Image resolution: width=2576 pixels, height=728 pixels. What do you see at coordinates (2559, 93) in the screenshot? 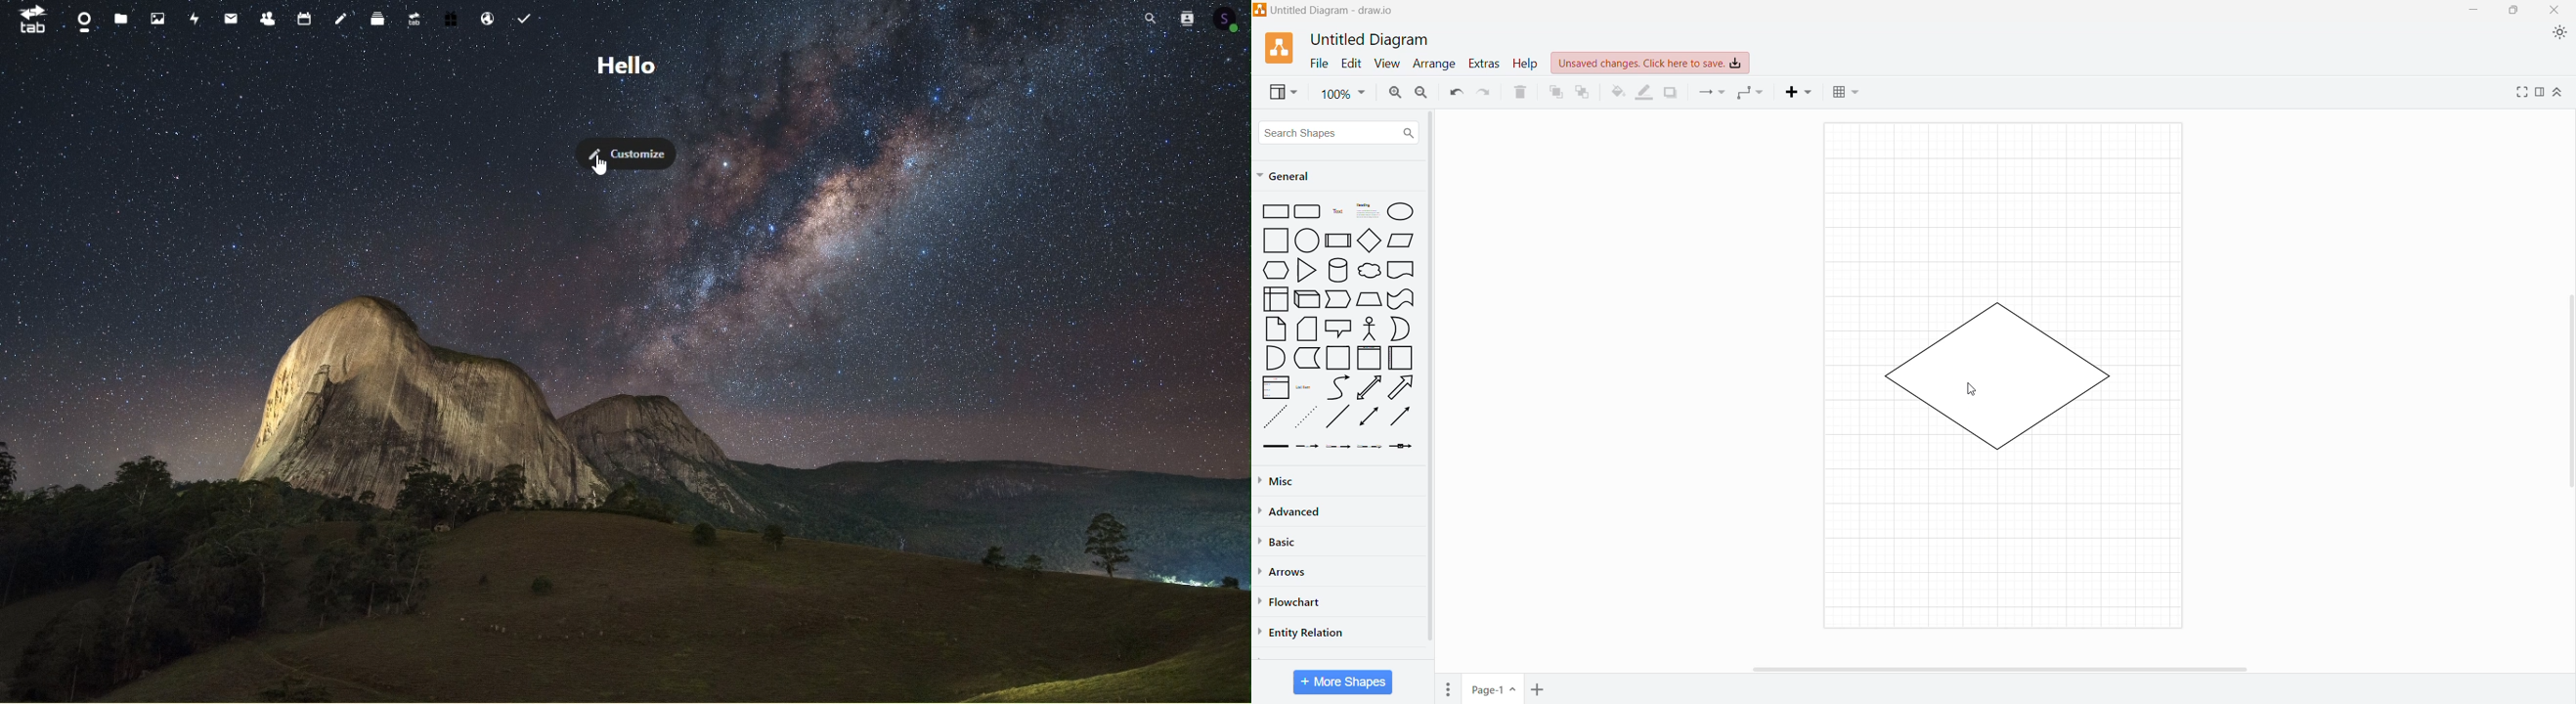
I see `Expand/Collapse` at bounding box center [2559, 93].